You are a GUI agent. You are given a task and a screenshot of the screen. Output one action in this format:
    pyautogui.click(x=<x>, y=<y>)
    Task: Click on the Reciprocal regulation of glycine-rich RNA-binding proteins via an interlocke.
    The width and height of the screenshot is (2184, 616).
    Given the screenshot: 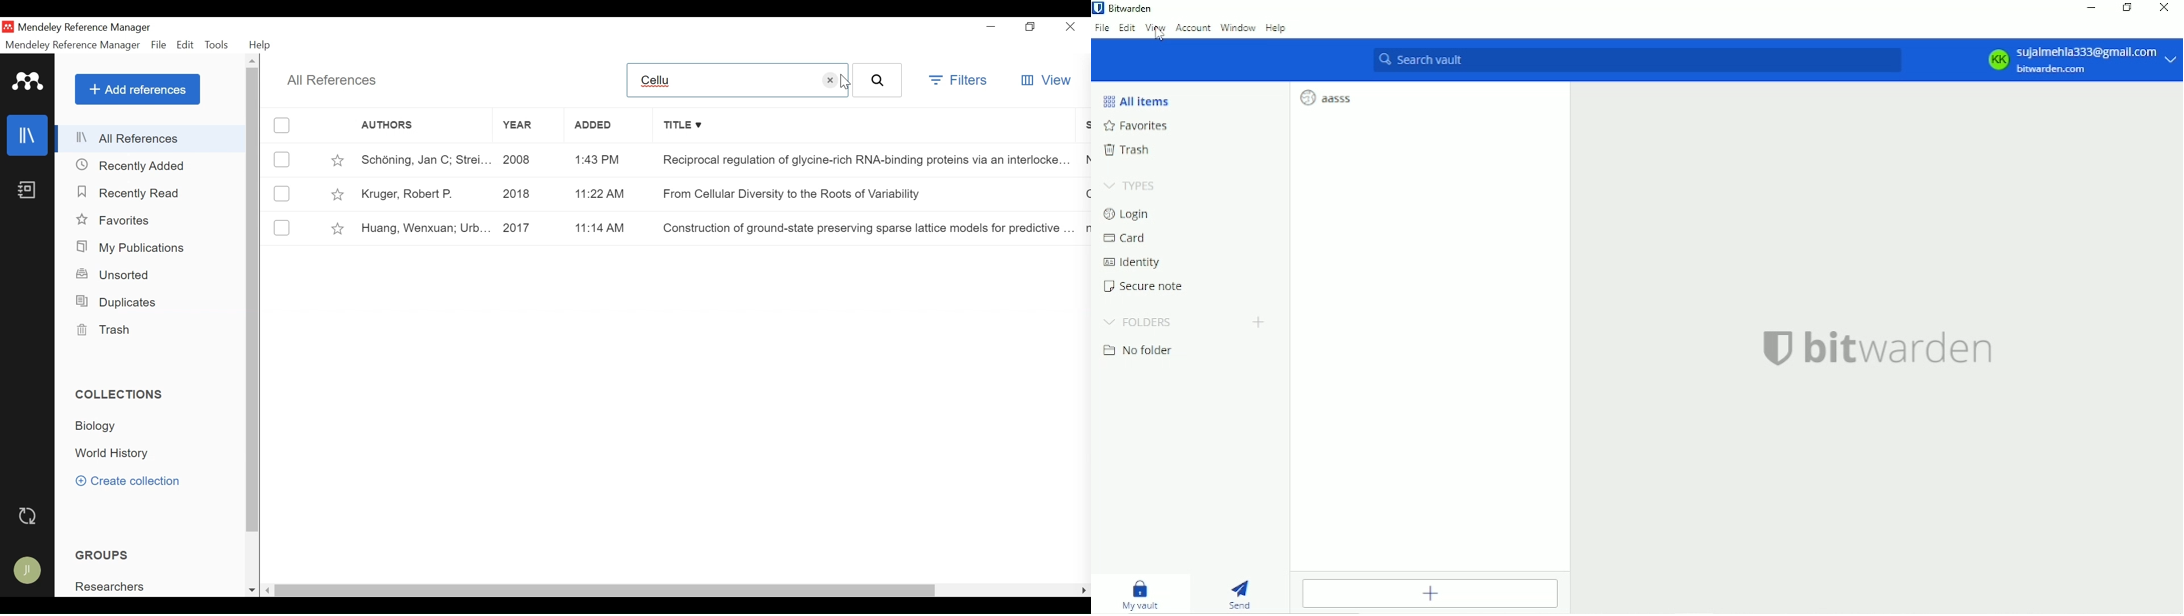 What is the action you would take?
    pyautogui.click(x=858, y=160)
    